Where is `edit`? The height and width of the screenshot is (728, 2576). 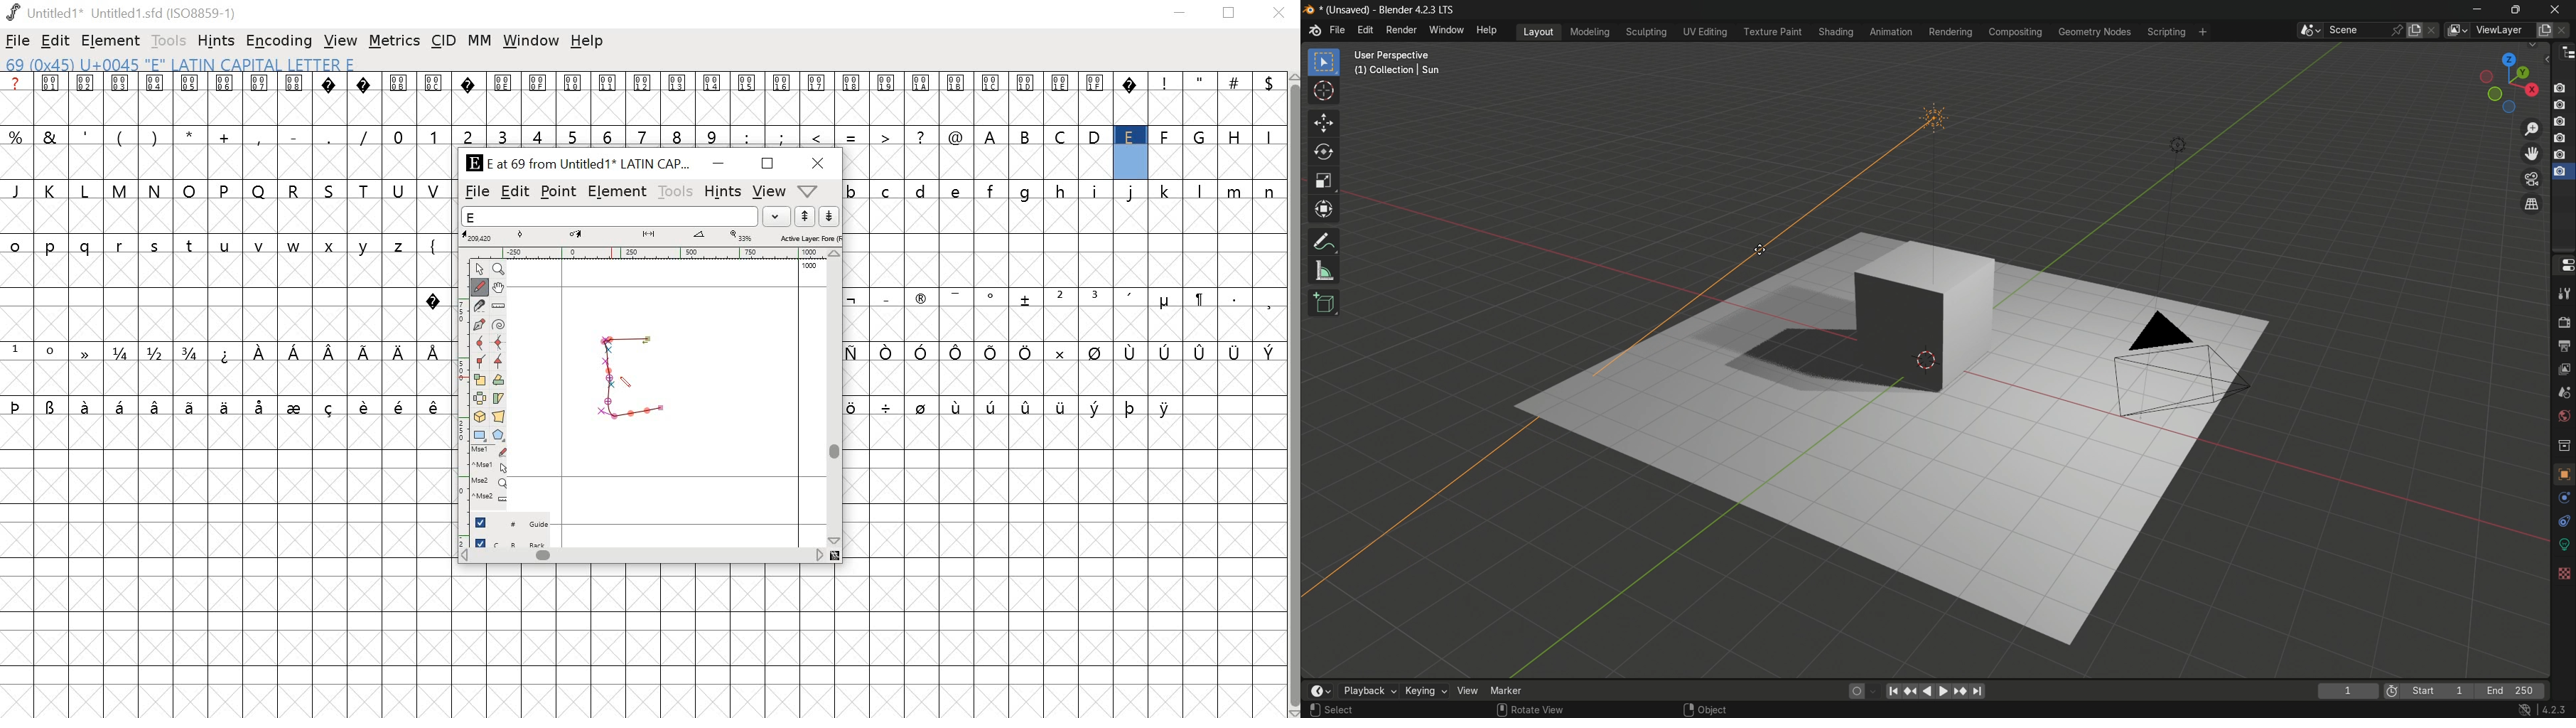 edit is located at coordinates (56, 41).